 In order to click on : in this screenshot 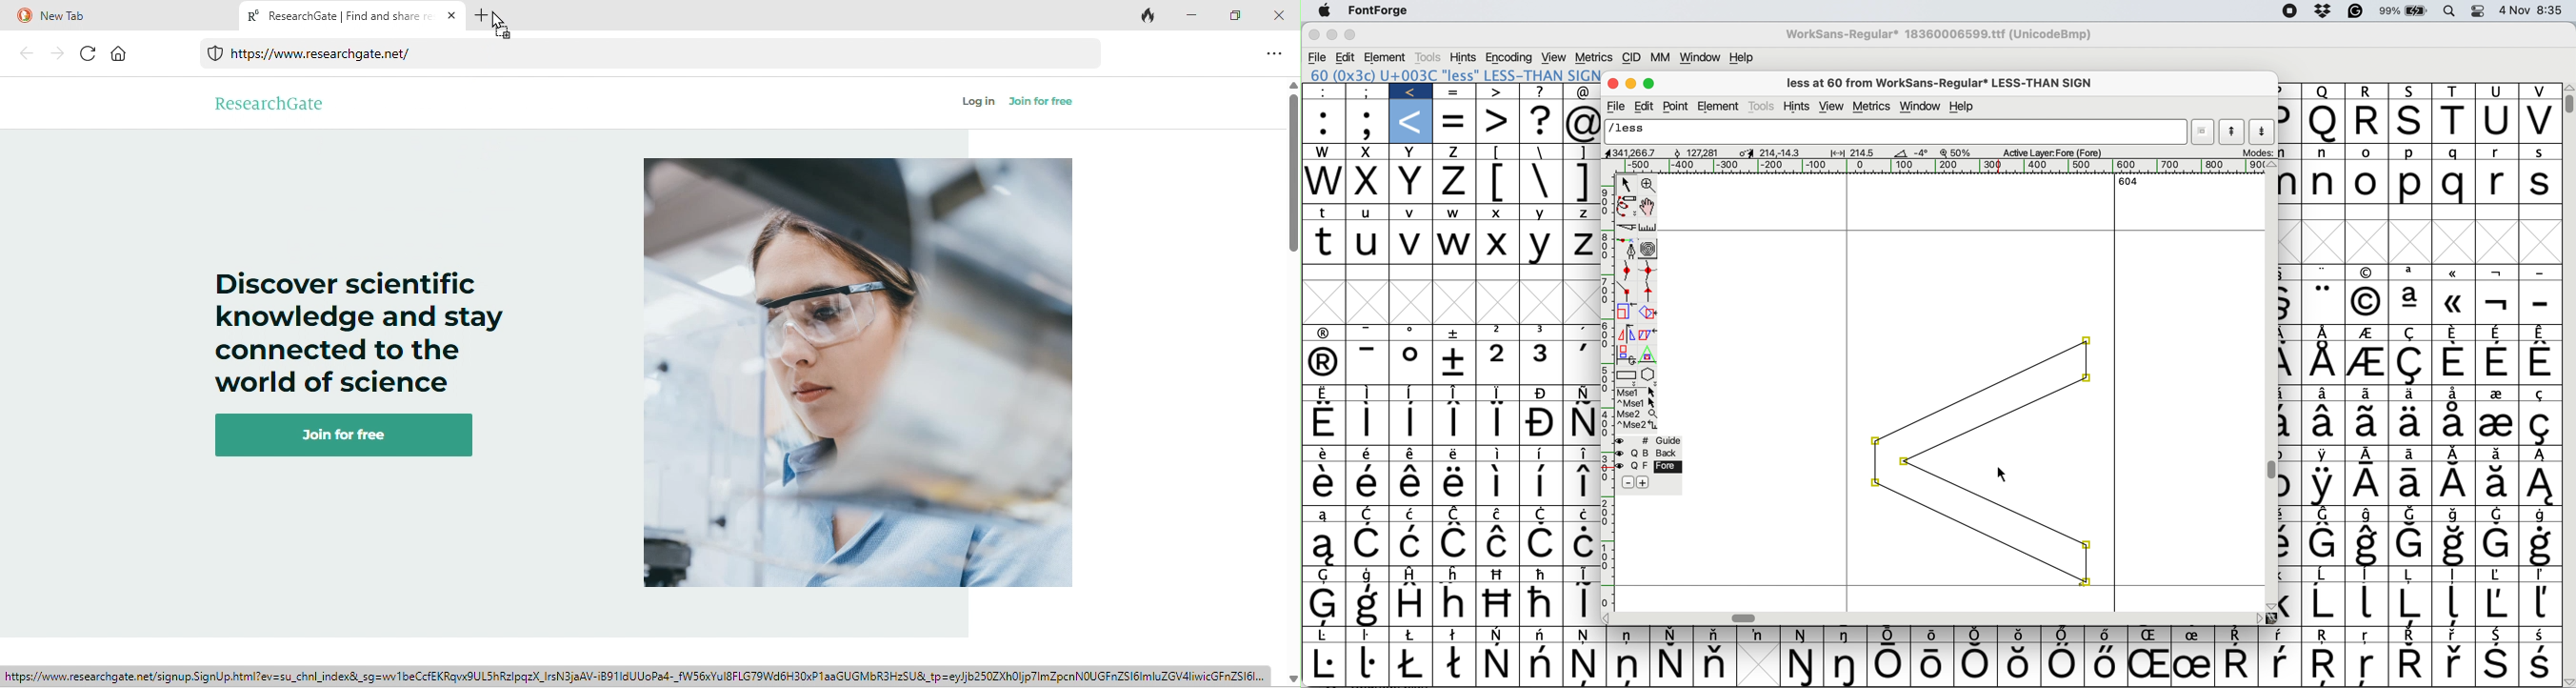, I will do `click(1327, 92)`.